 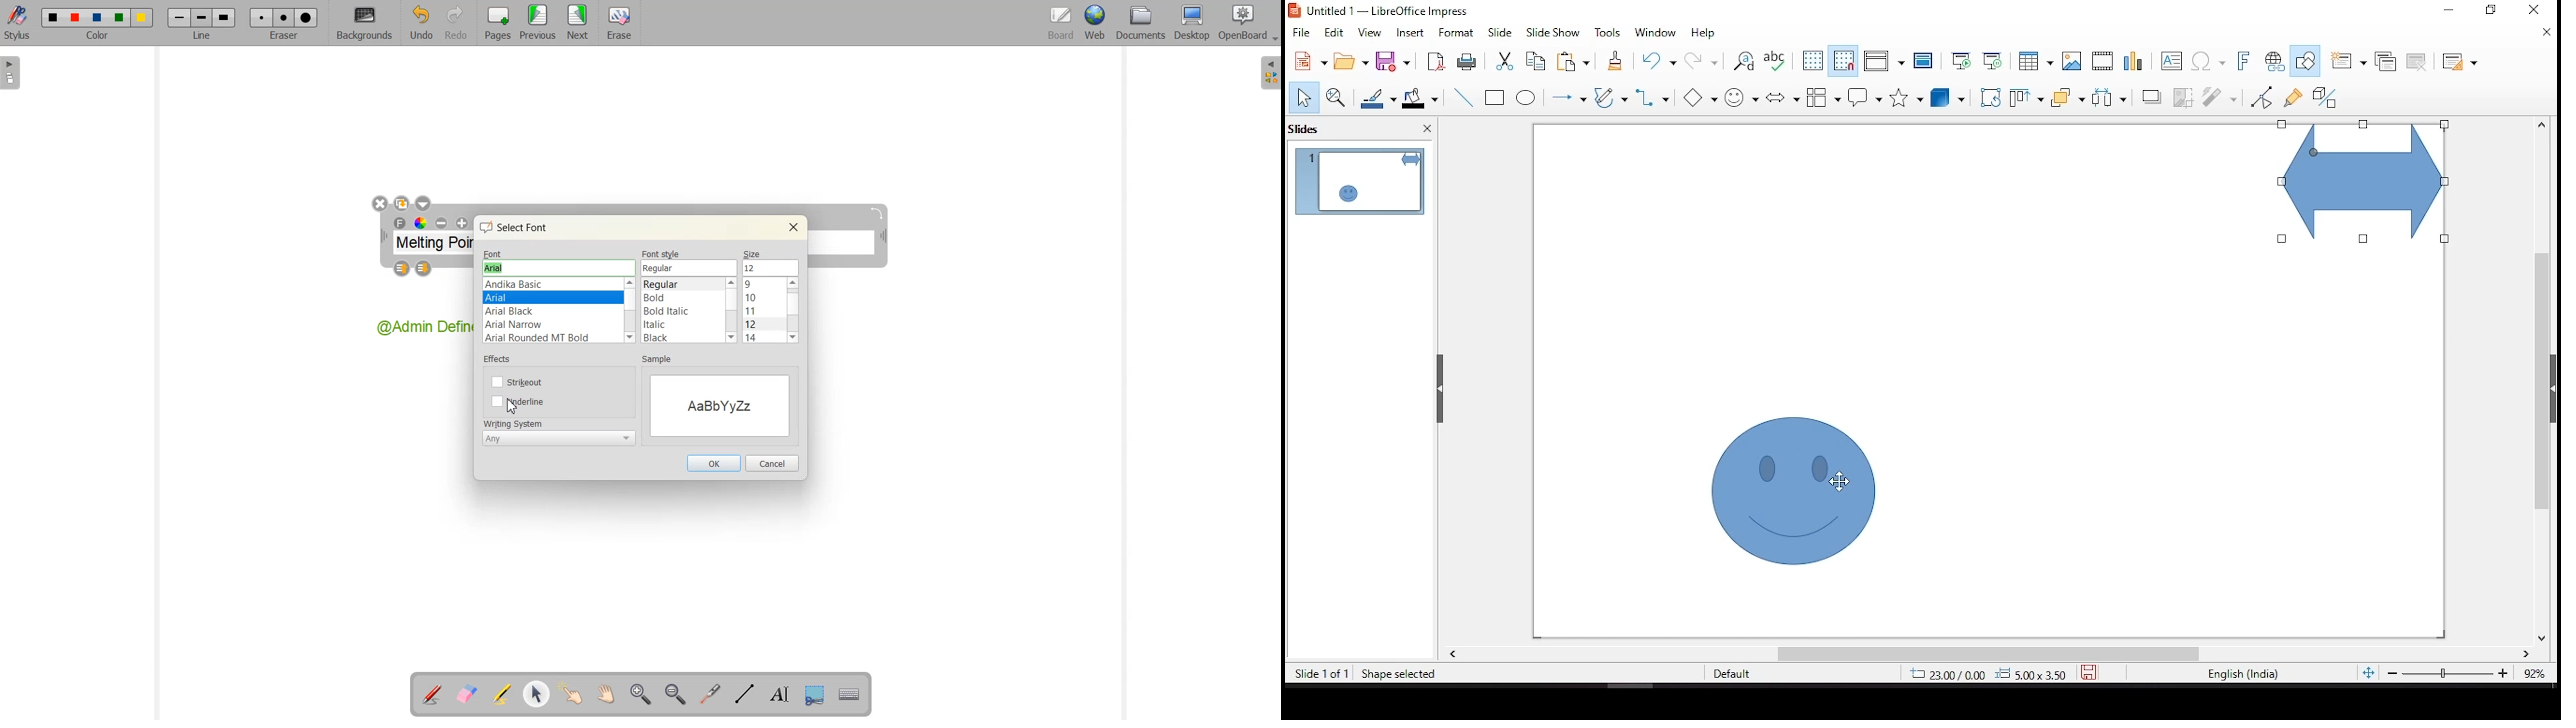 What do you see at coordinates (2244, 60) in the screenshot?
I see `insert font work text` at bounding box center [2244, 60].